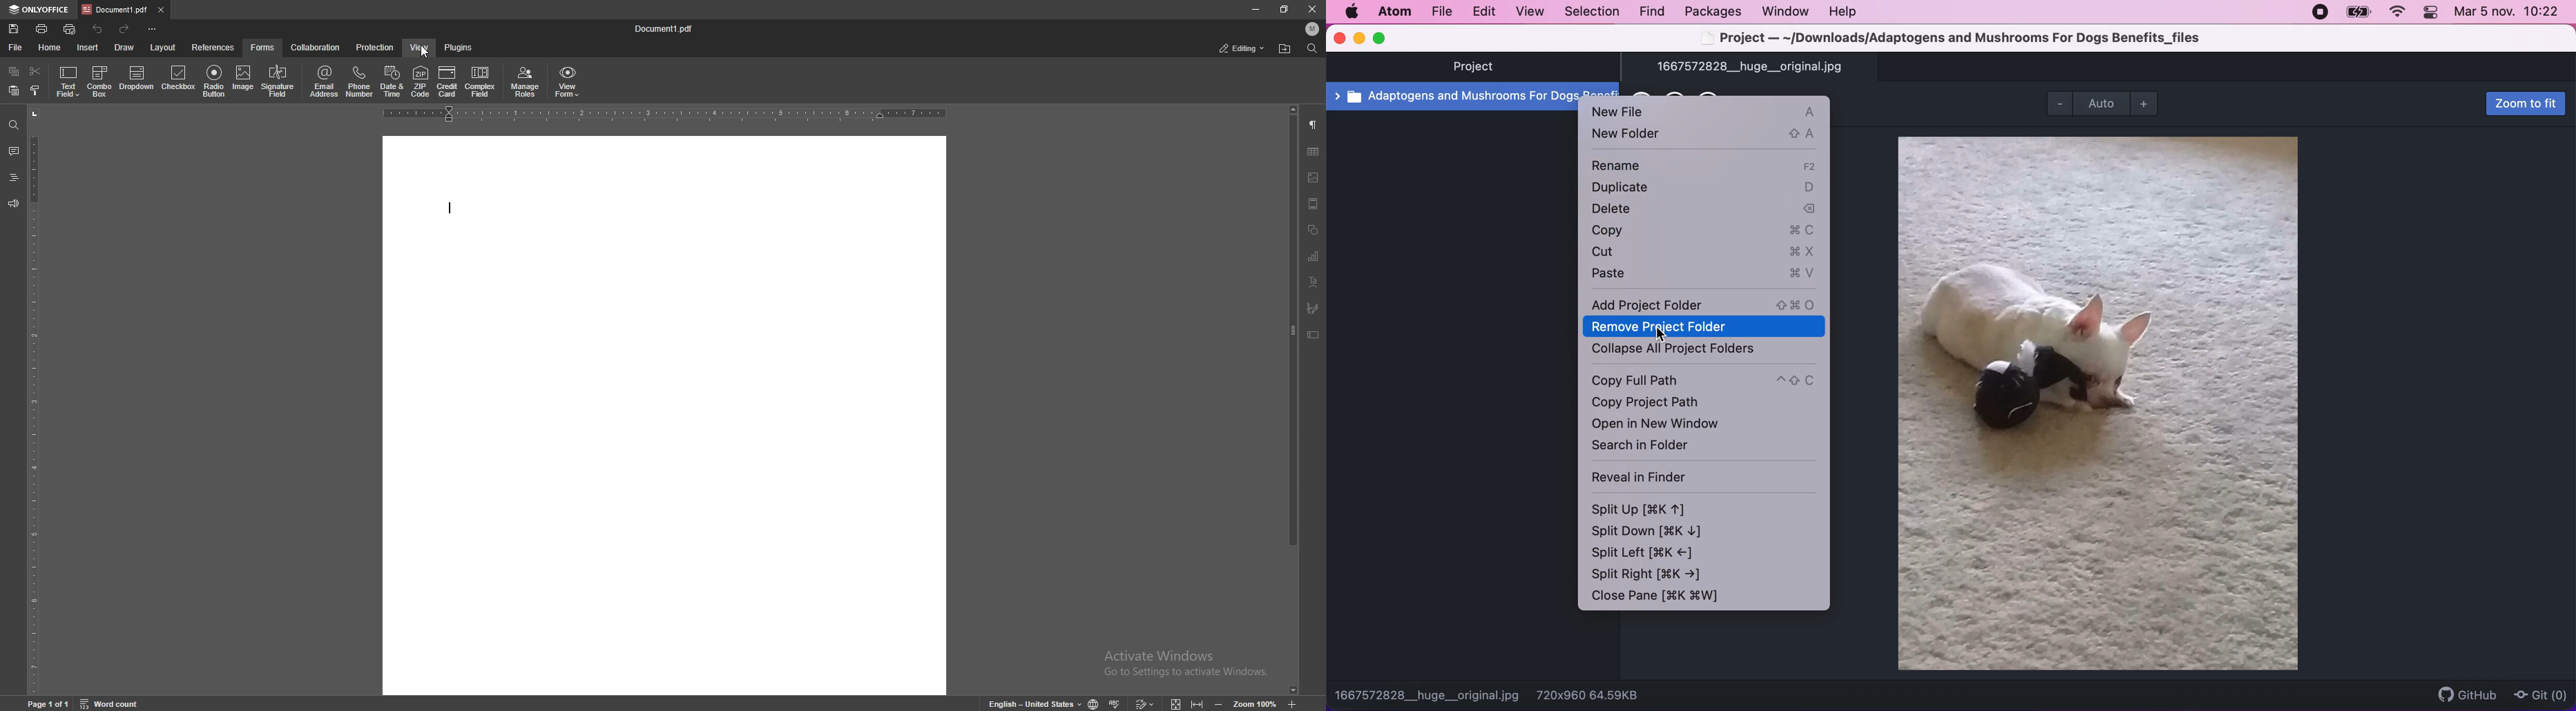 This screenshot has height=728, width=2576. Describe the element at coordinates (2468, 693) in the screenshot. I see `github` at that location.